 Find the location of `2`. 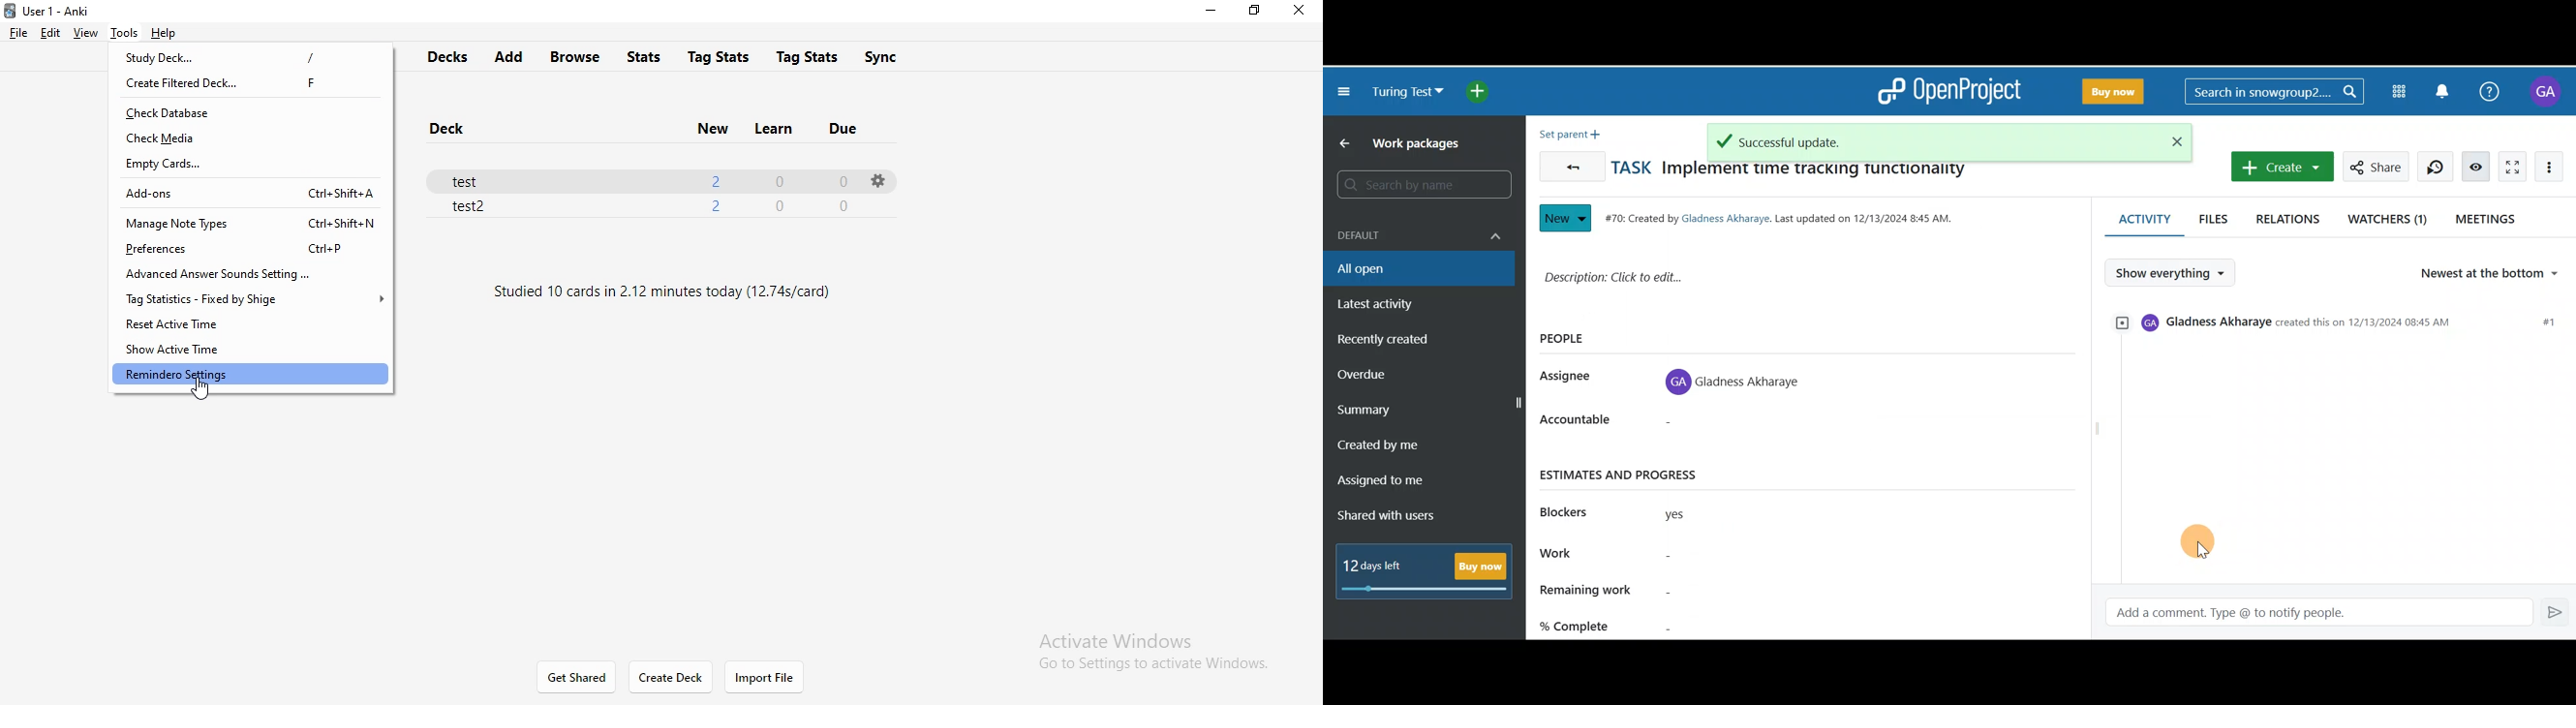

2 is located at coordinates (715, 203).